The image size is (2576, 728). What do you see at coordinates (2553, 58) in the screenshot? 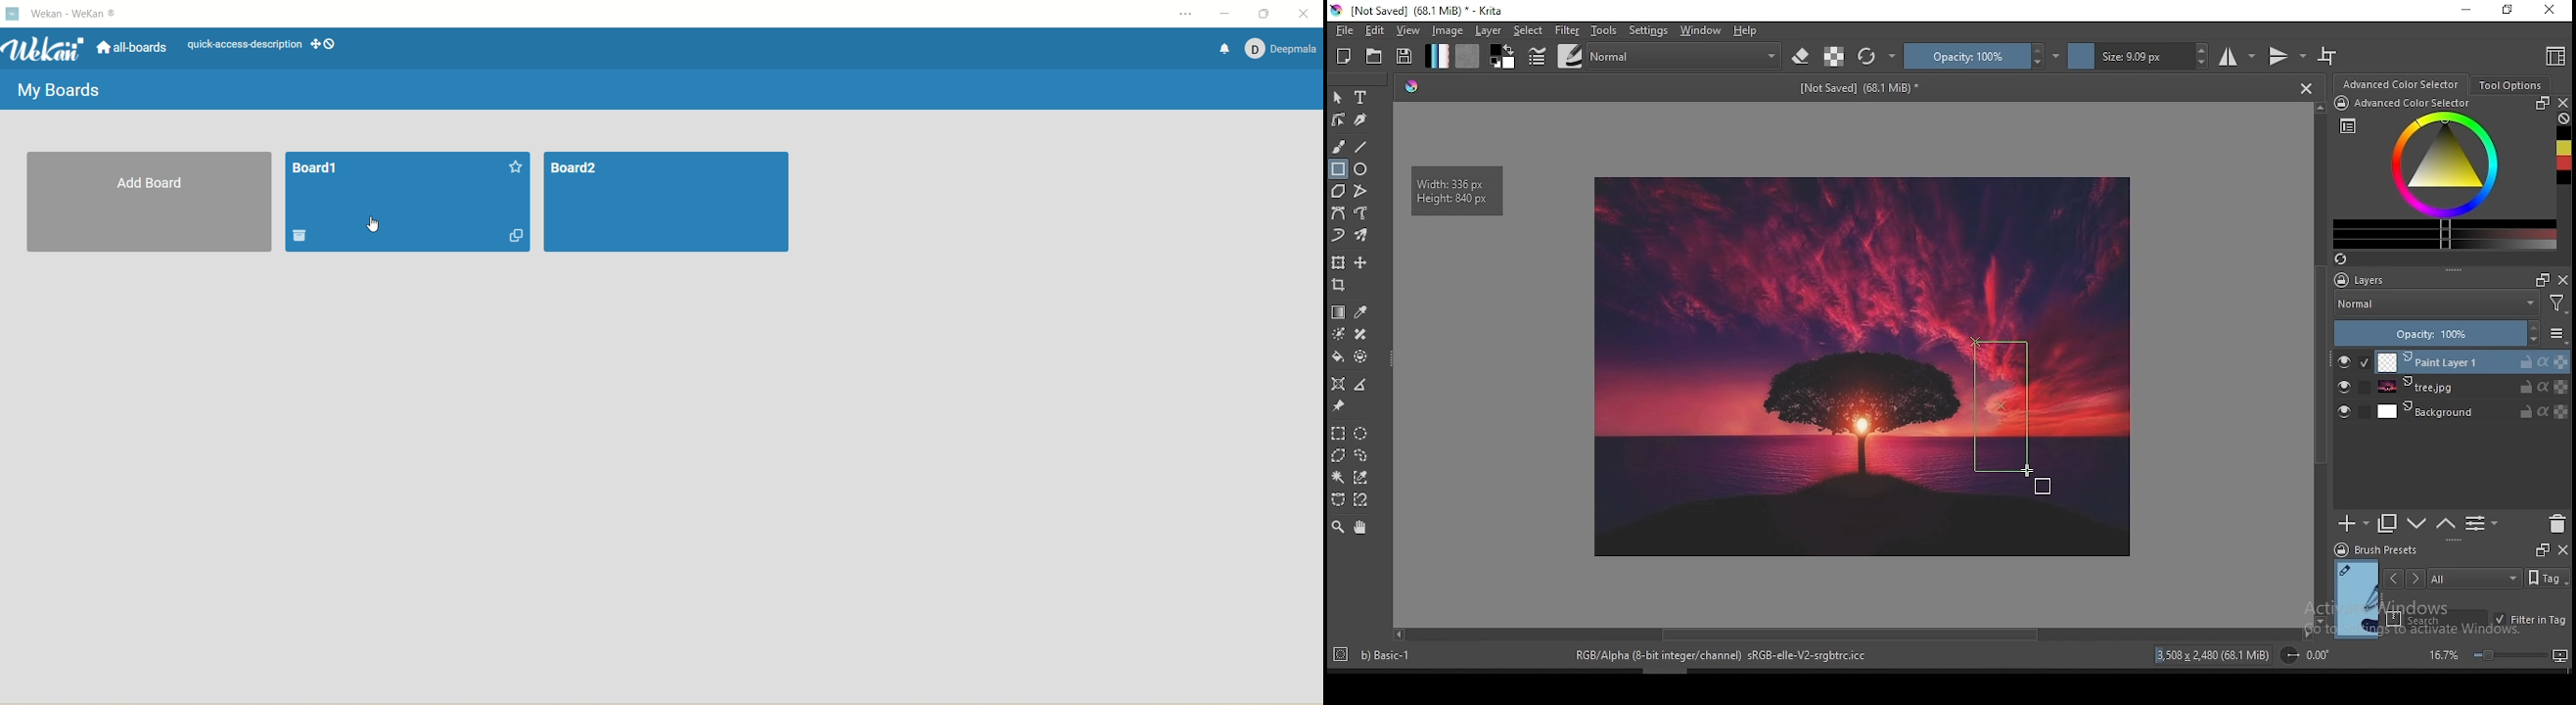
I see `choose workspace` at bounding box center [2553, 58].